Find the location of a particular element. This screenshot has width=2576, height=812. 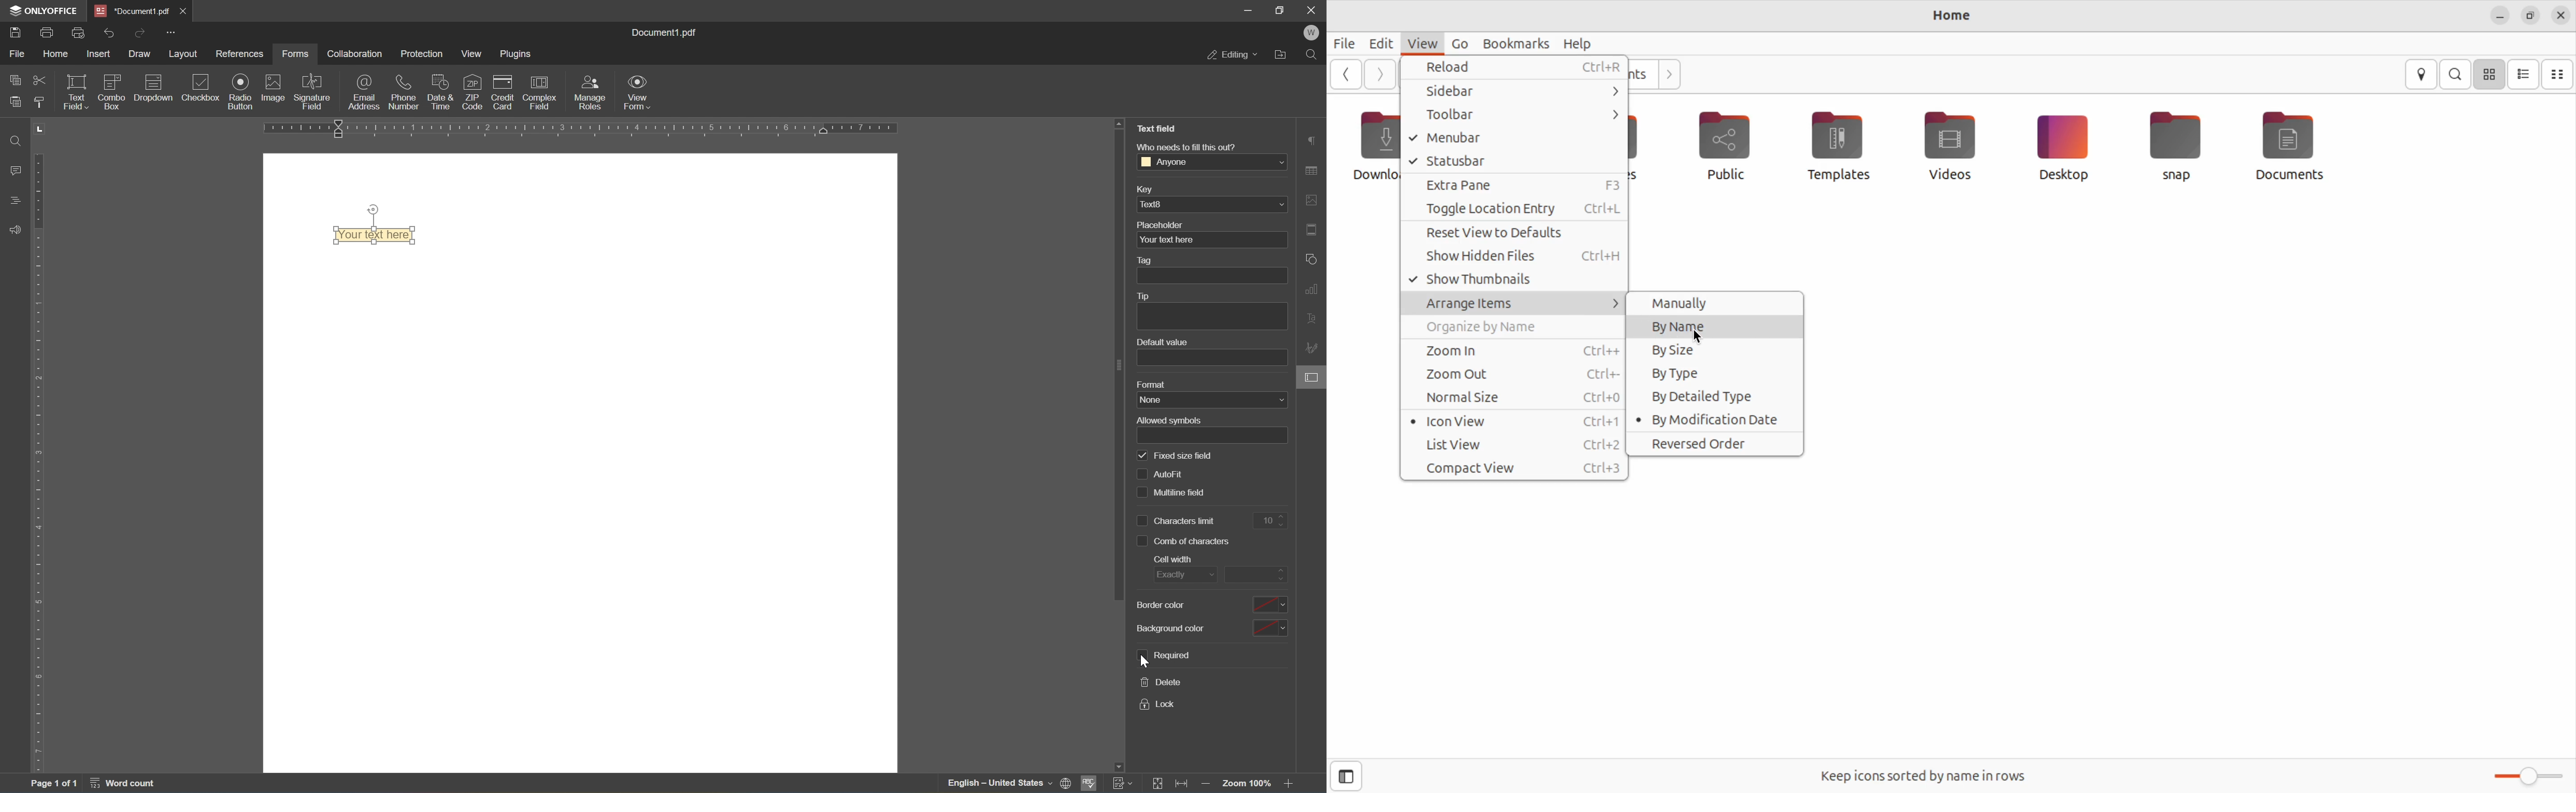

shape settings is located at coordinates (1312, 260).